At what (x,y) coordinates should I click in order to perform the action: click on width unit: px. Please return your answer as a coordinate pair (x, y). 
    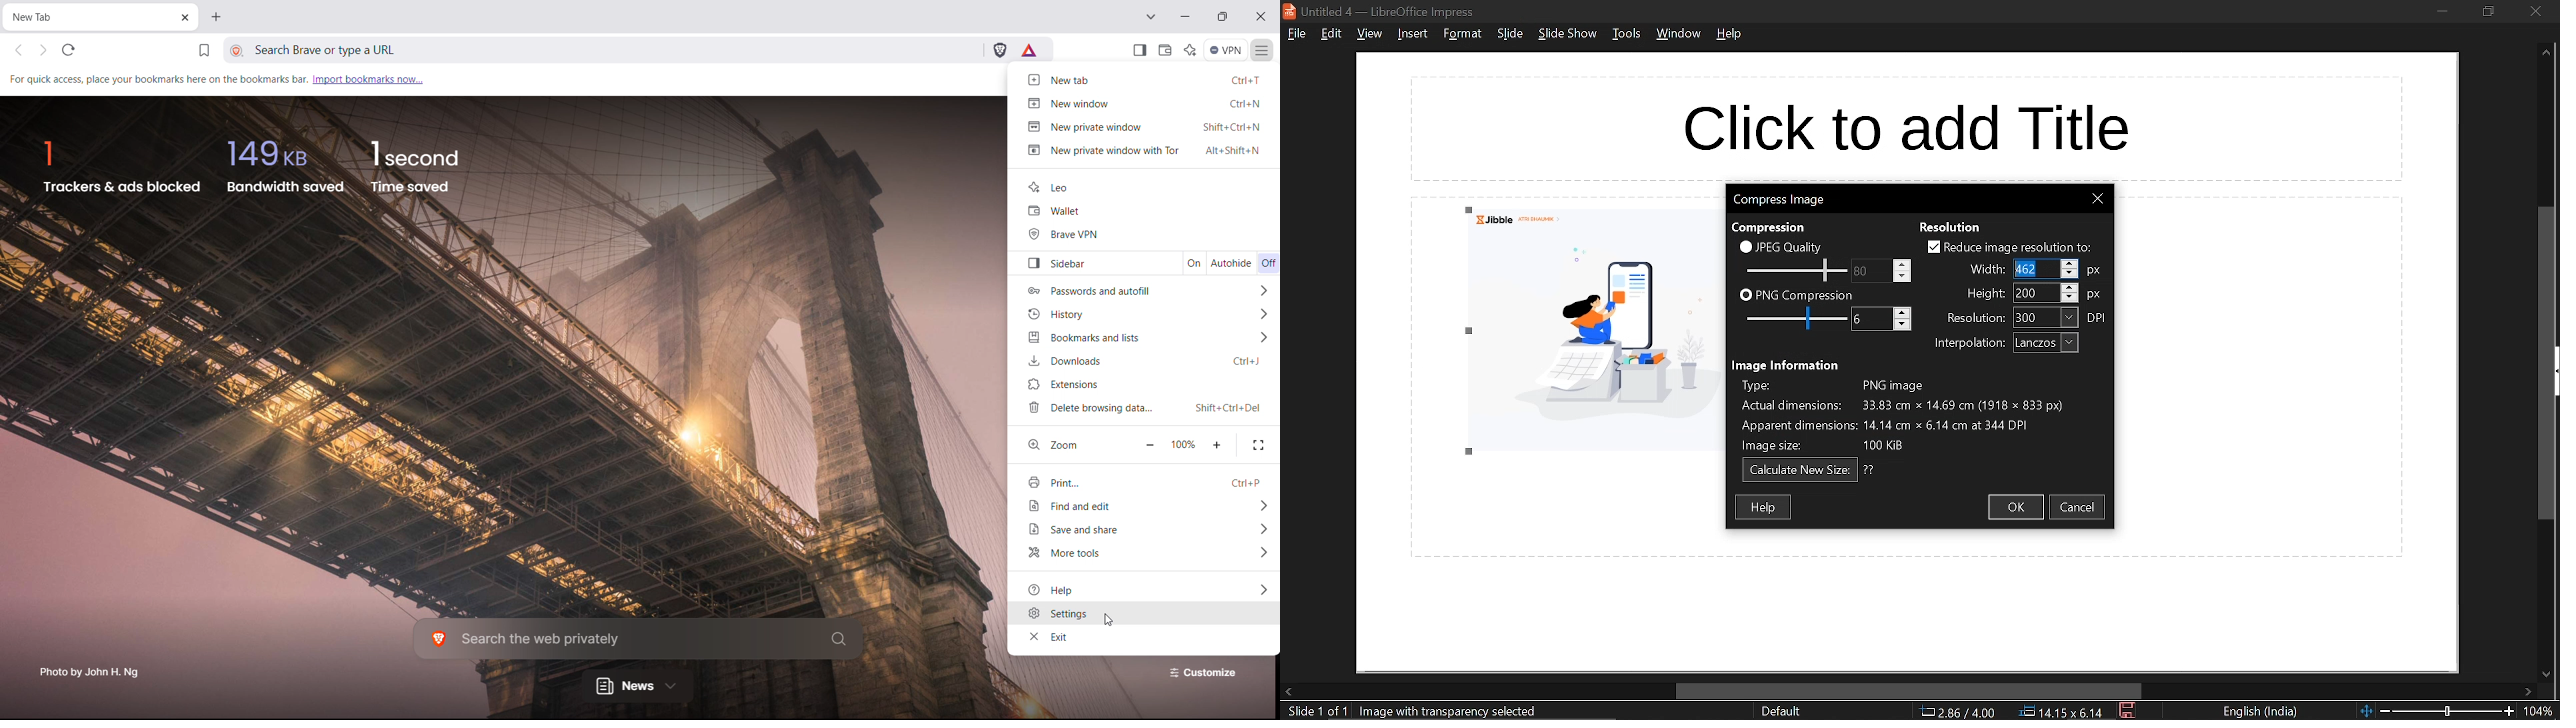
    Looking at the image, I should click on (2093, 272).